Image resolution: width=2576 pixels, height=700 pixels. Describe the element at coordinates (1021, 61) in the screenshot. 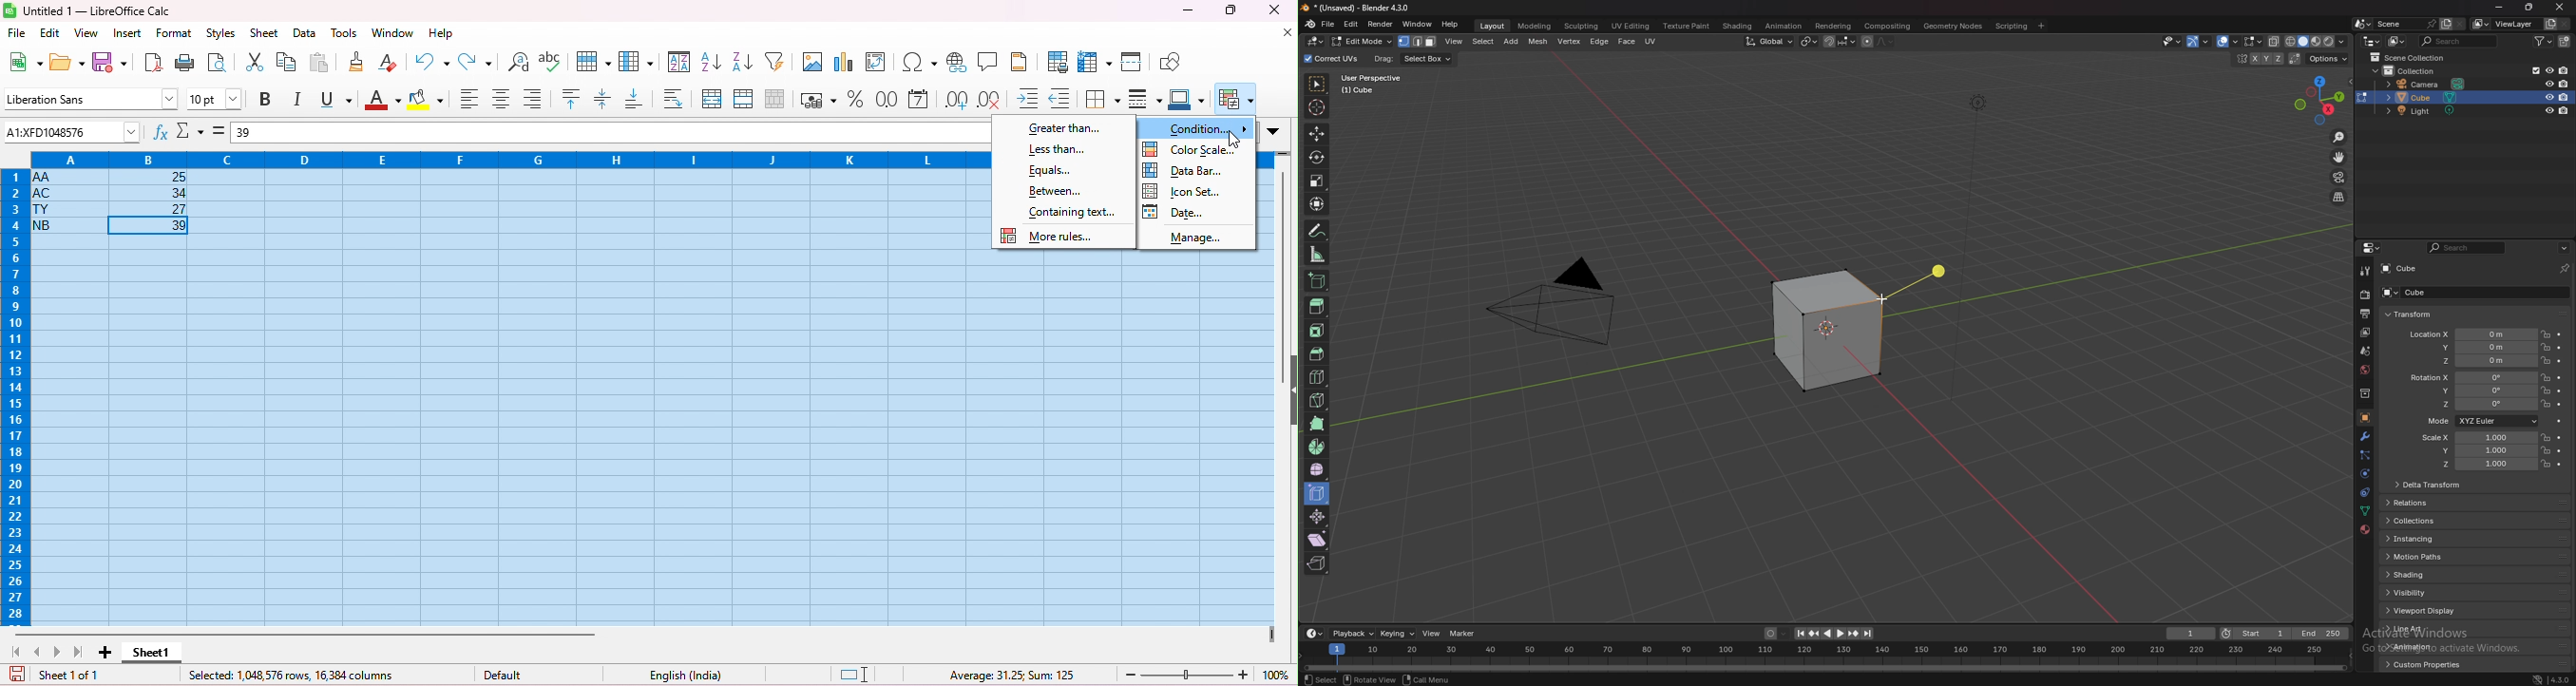

I see `header and footer` at that location.